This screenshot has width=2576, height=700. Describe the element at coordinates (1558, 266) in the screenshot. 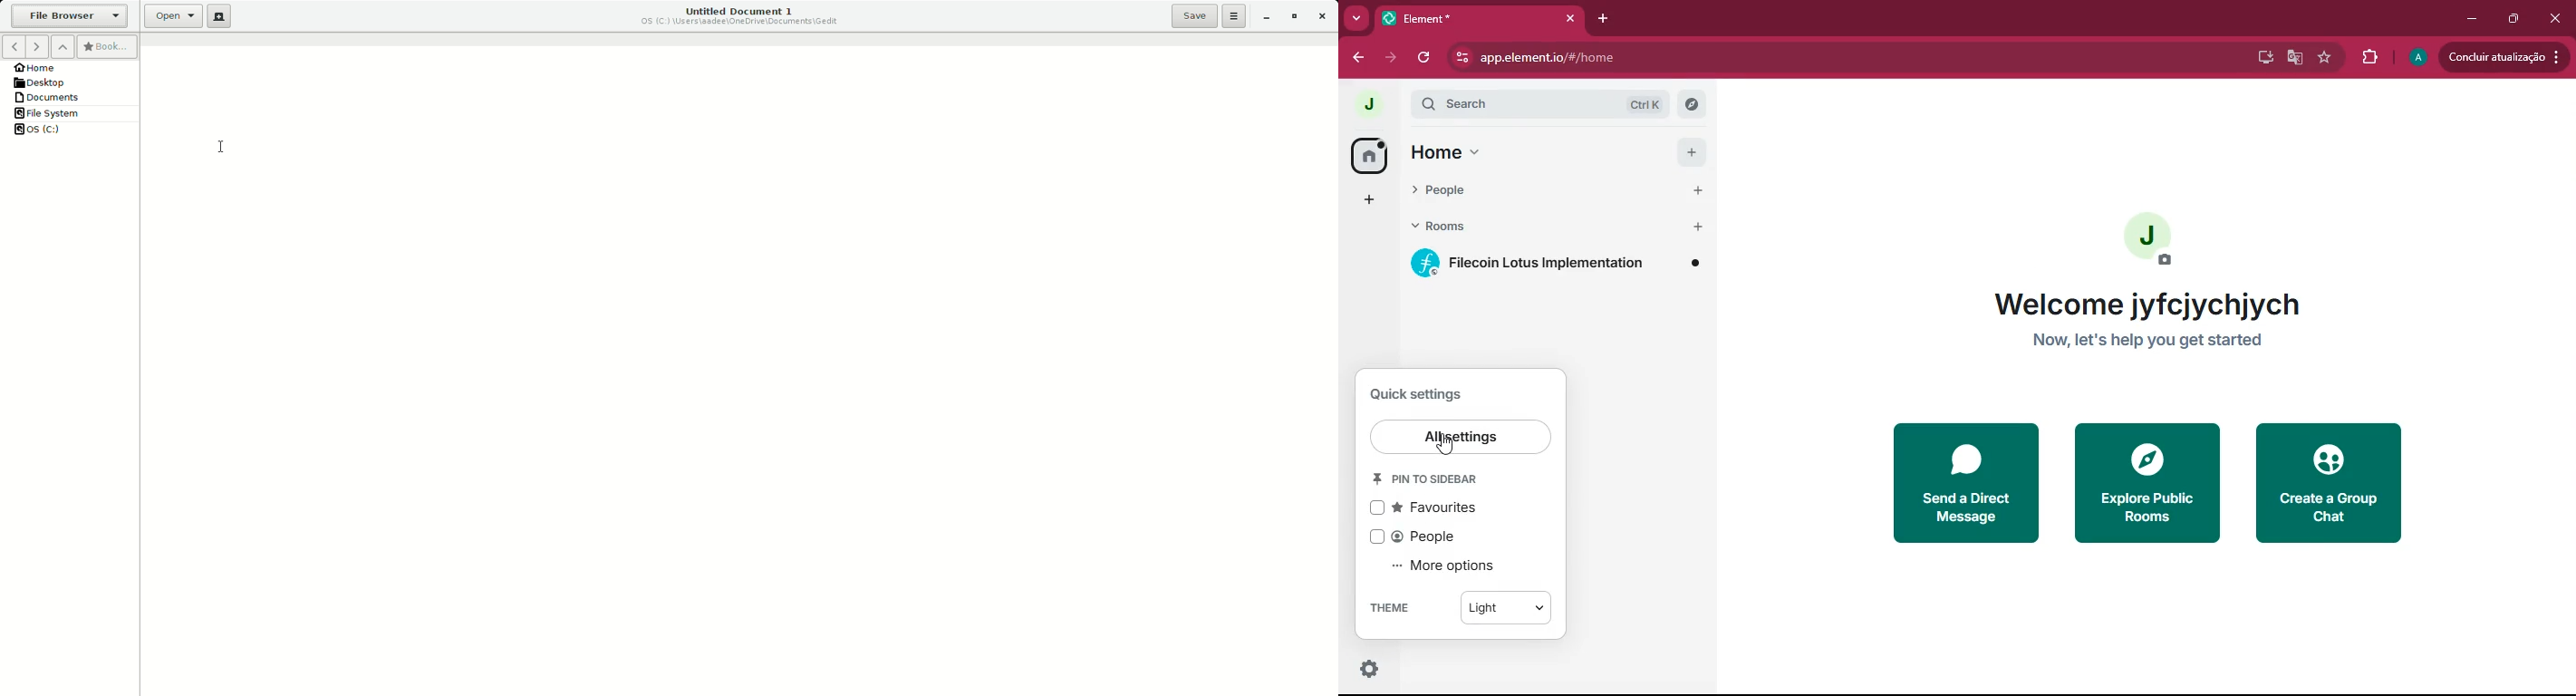

I see `filecoin lotus implementation` at that location.